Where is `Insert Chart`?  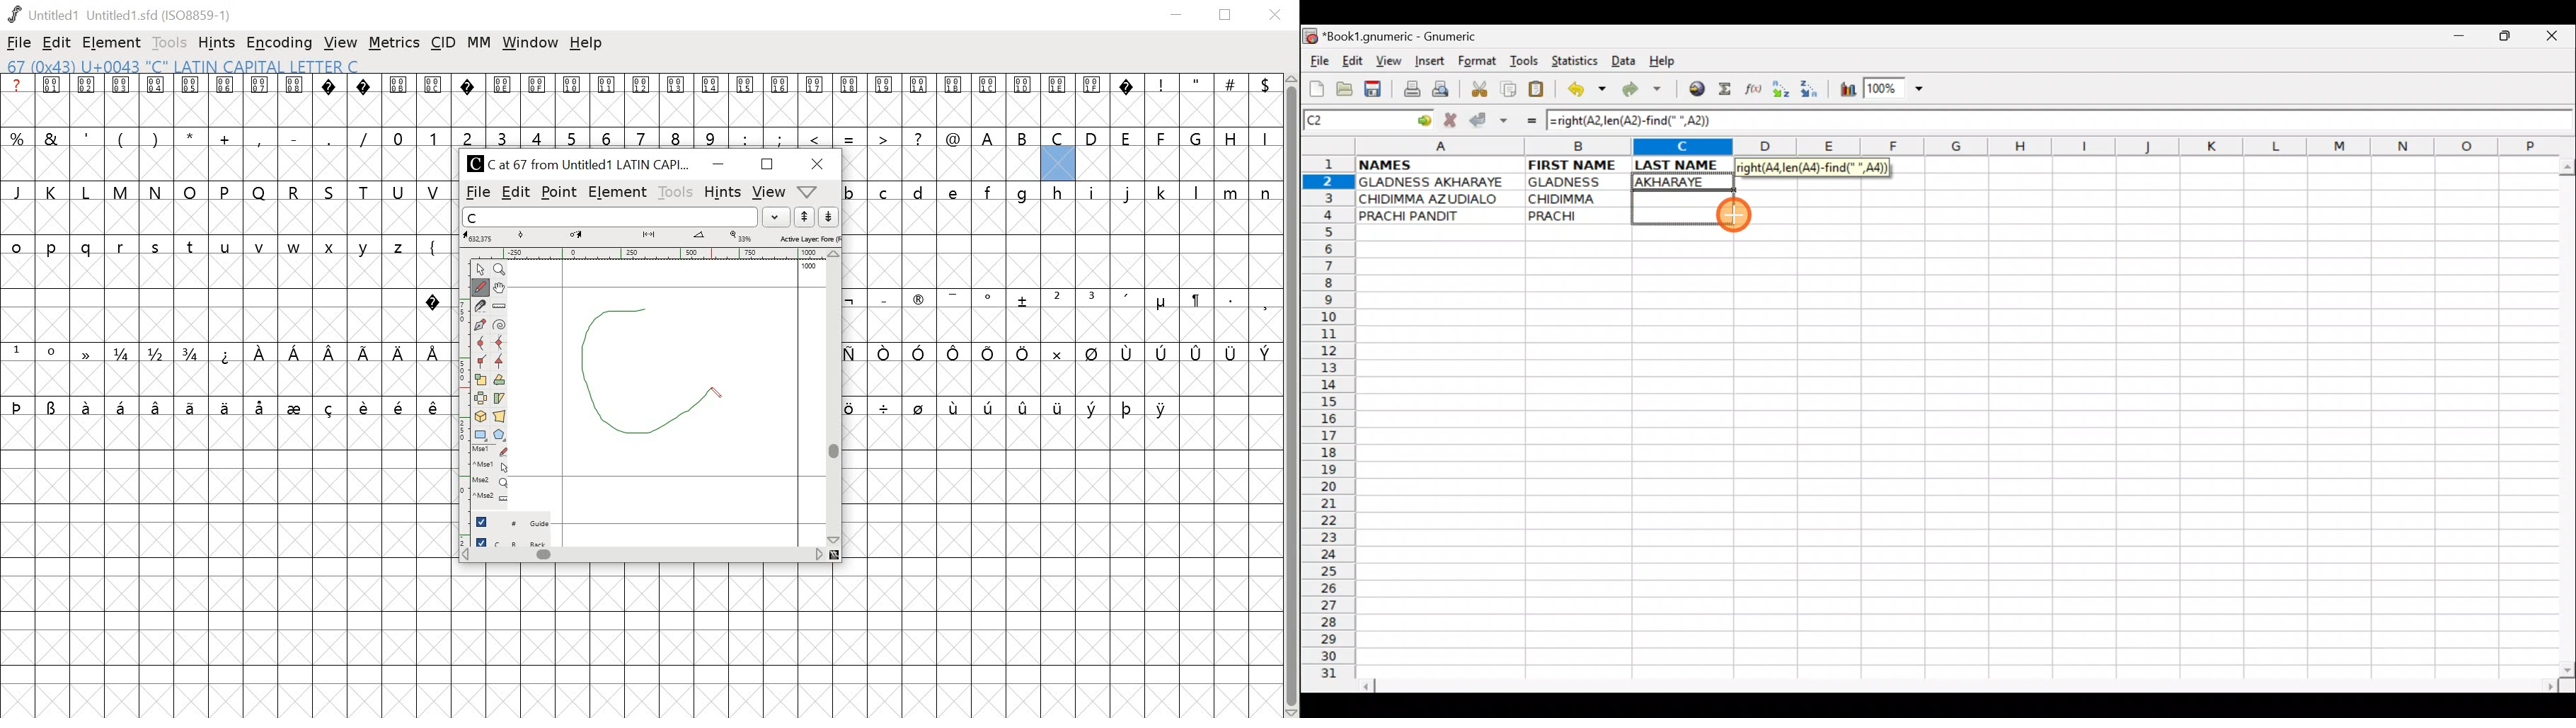
Insert Chart is located at coordinates (1844, 91).